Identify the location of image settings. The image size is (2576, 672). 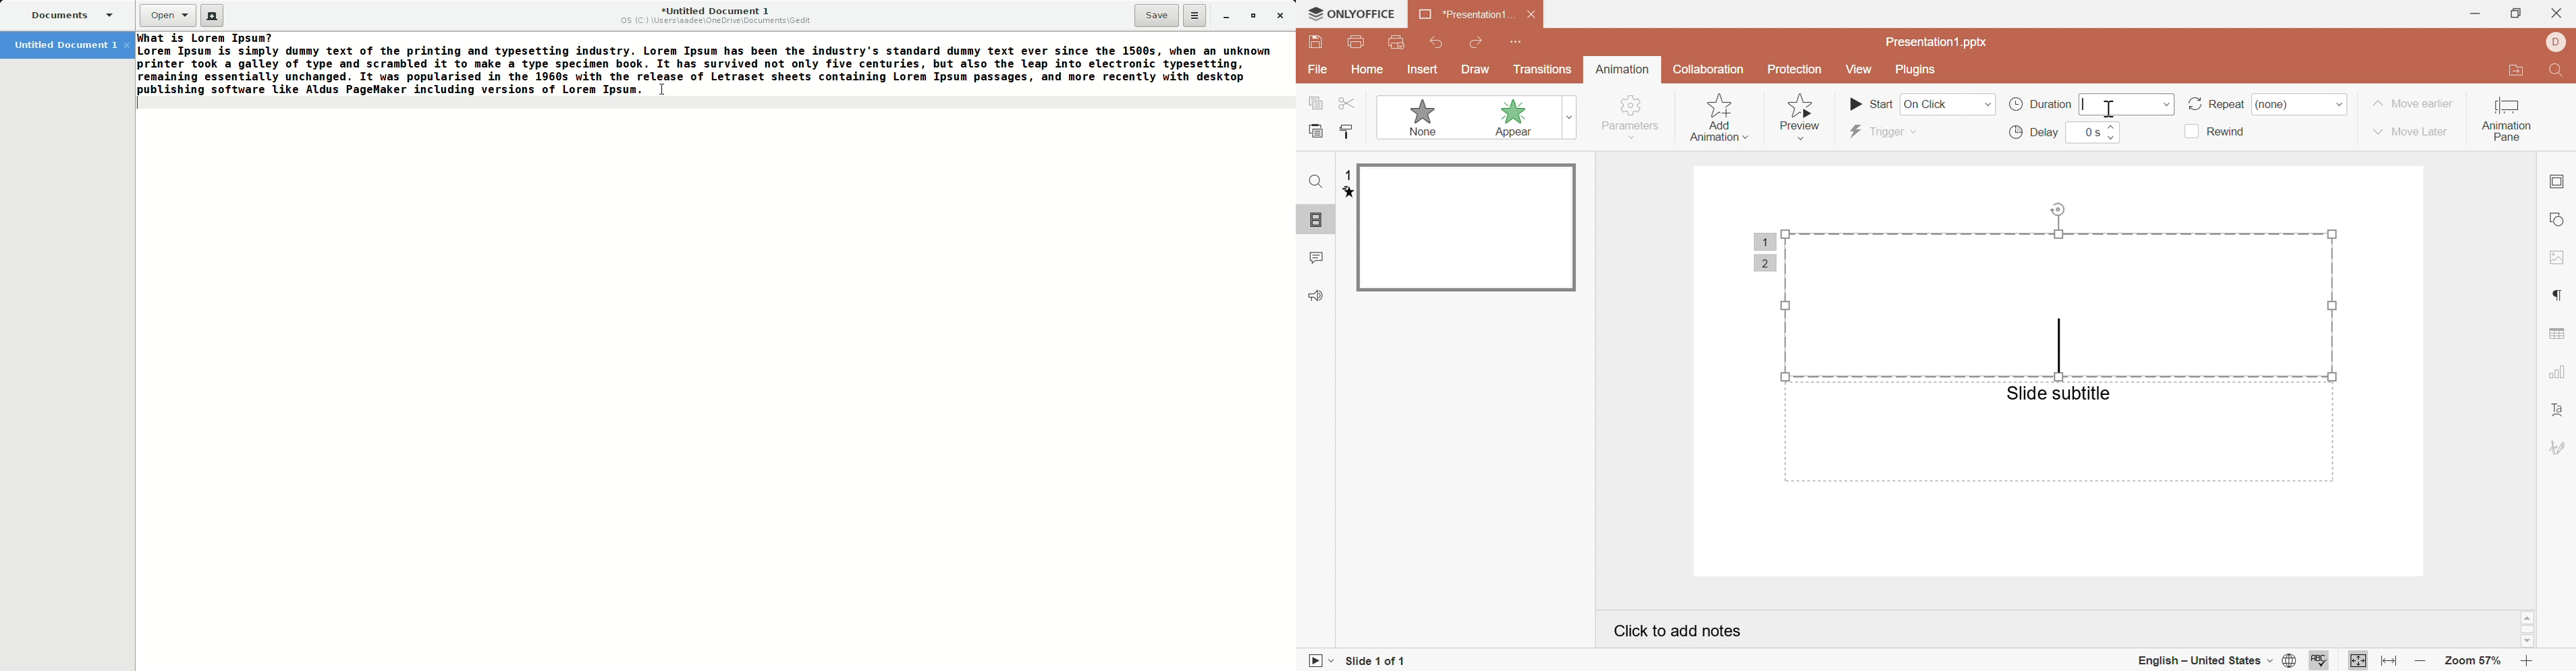
(2559, 258).